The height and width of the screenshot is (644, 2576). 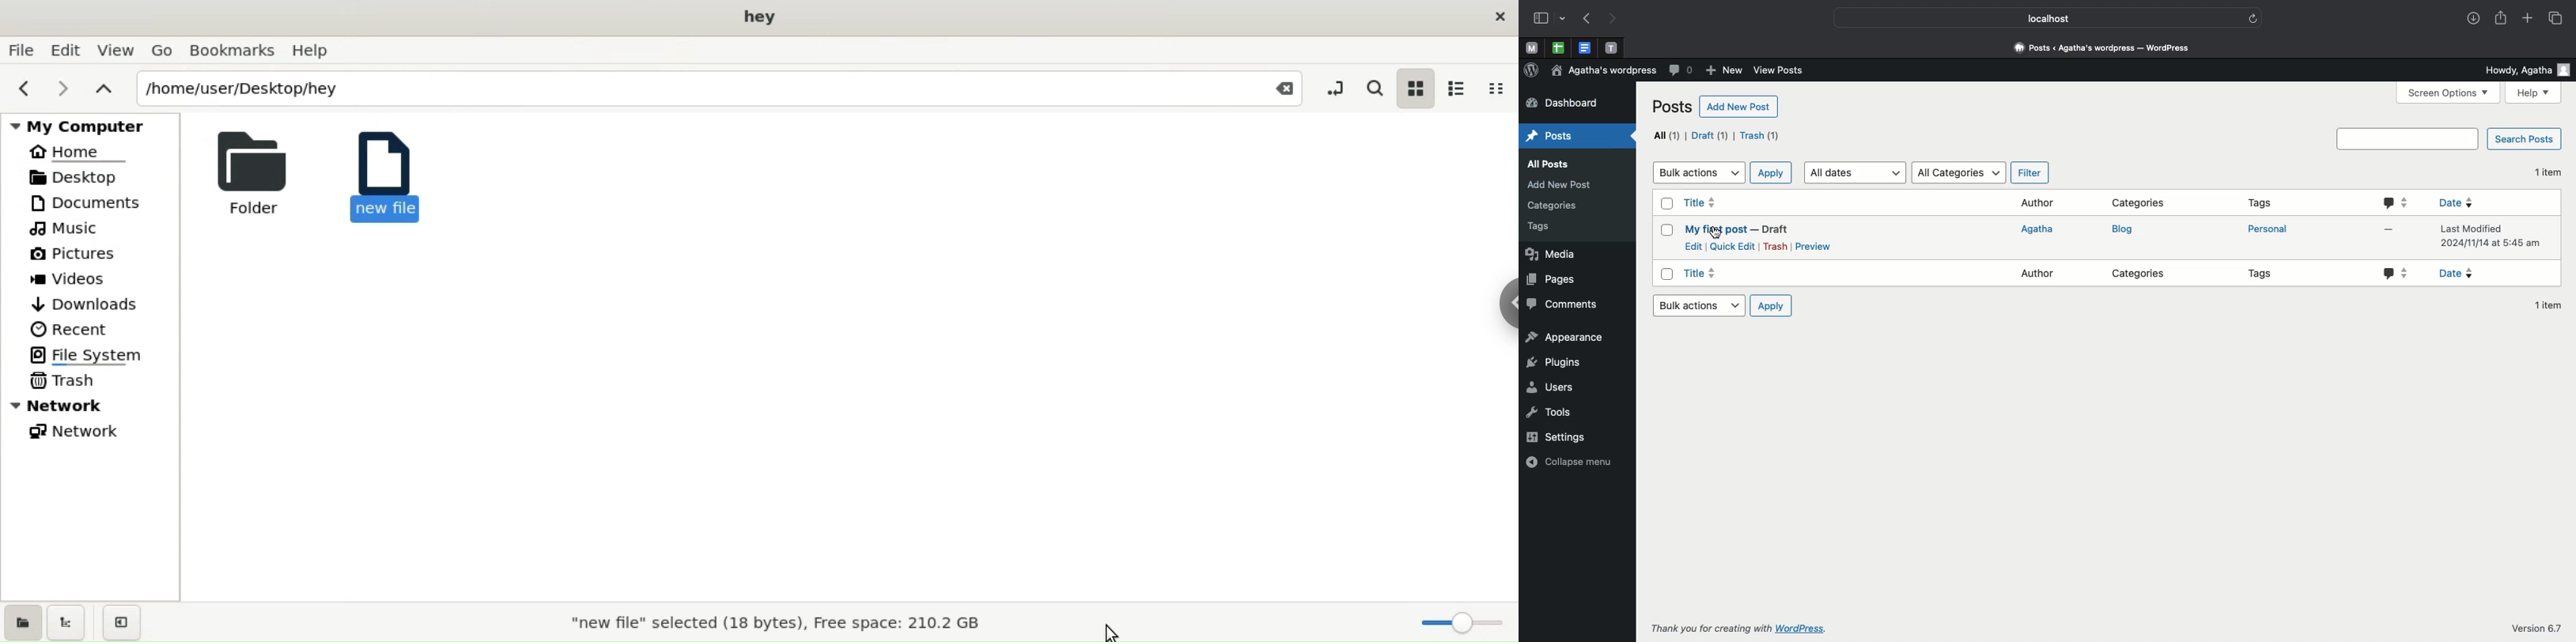 What do you see at coordinates (1696, 171) in the screenshot?
I see `Bulk actions` at bounding box center [1696, 171].